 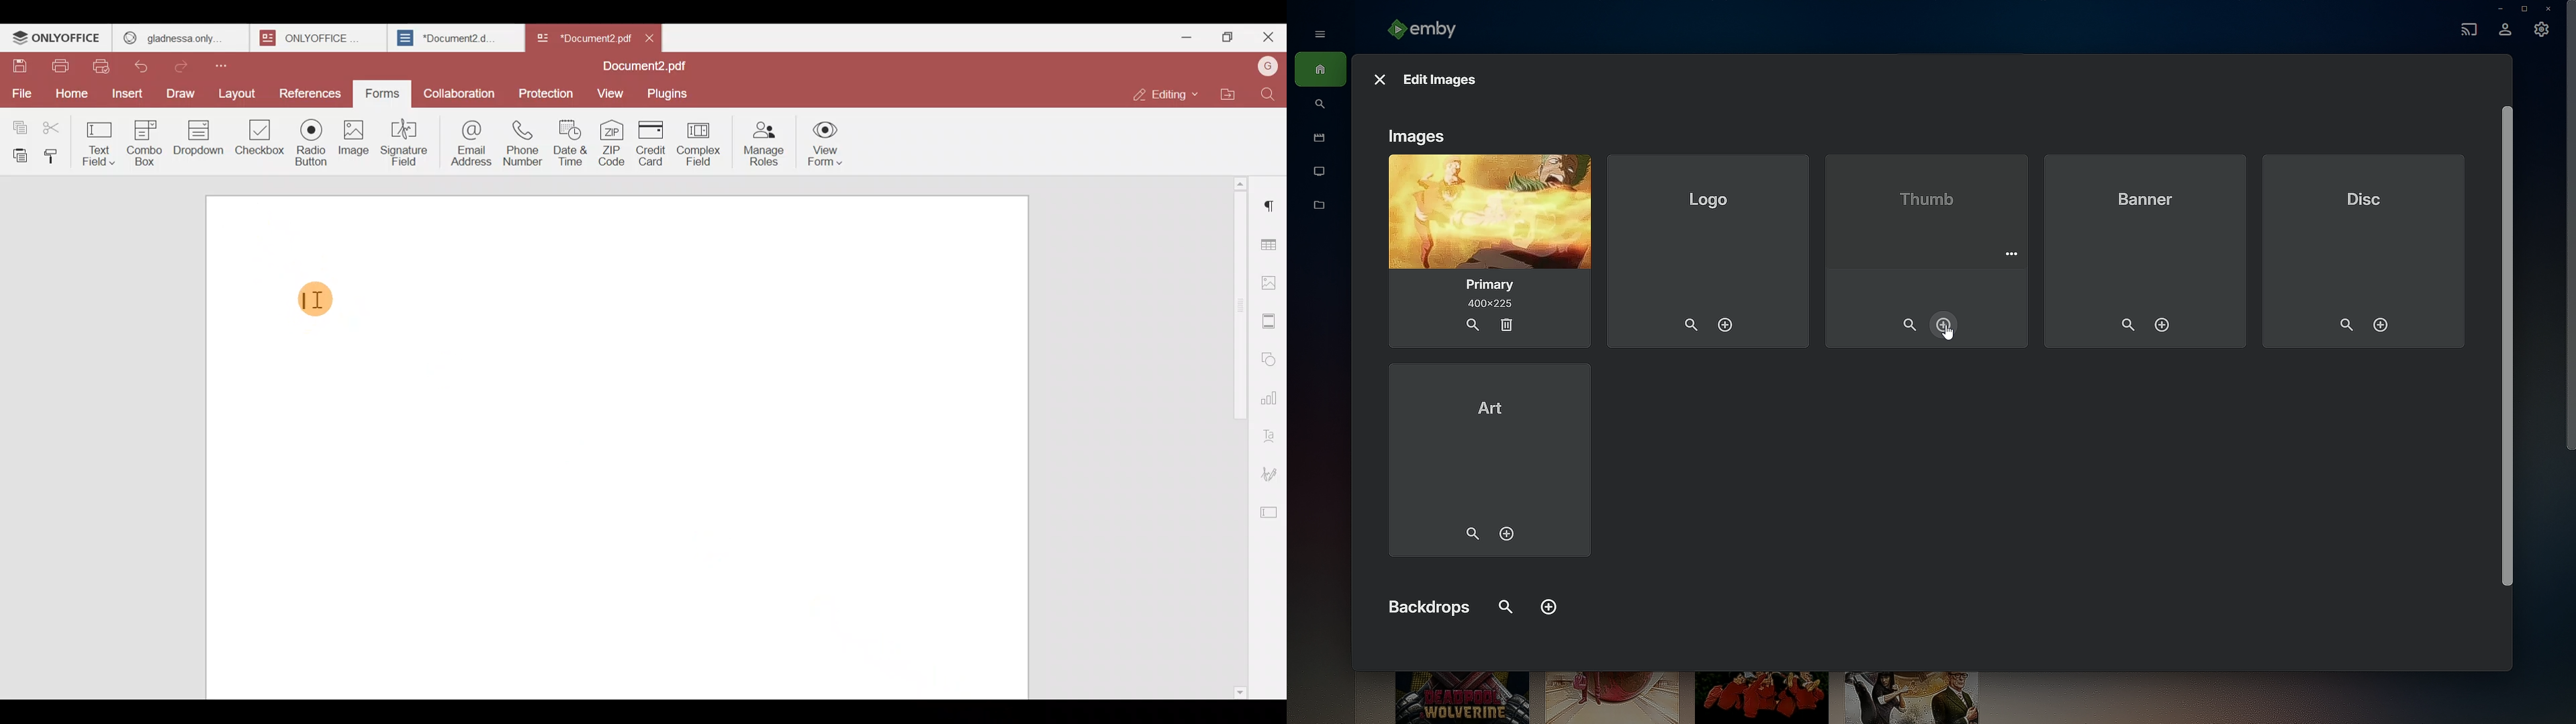 I want to click on Working area, so click(x=621, y=450).